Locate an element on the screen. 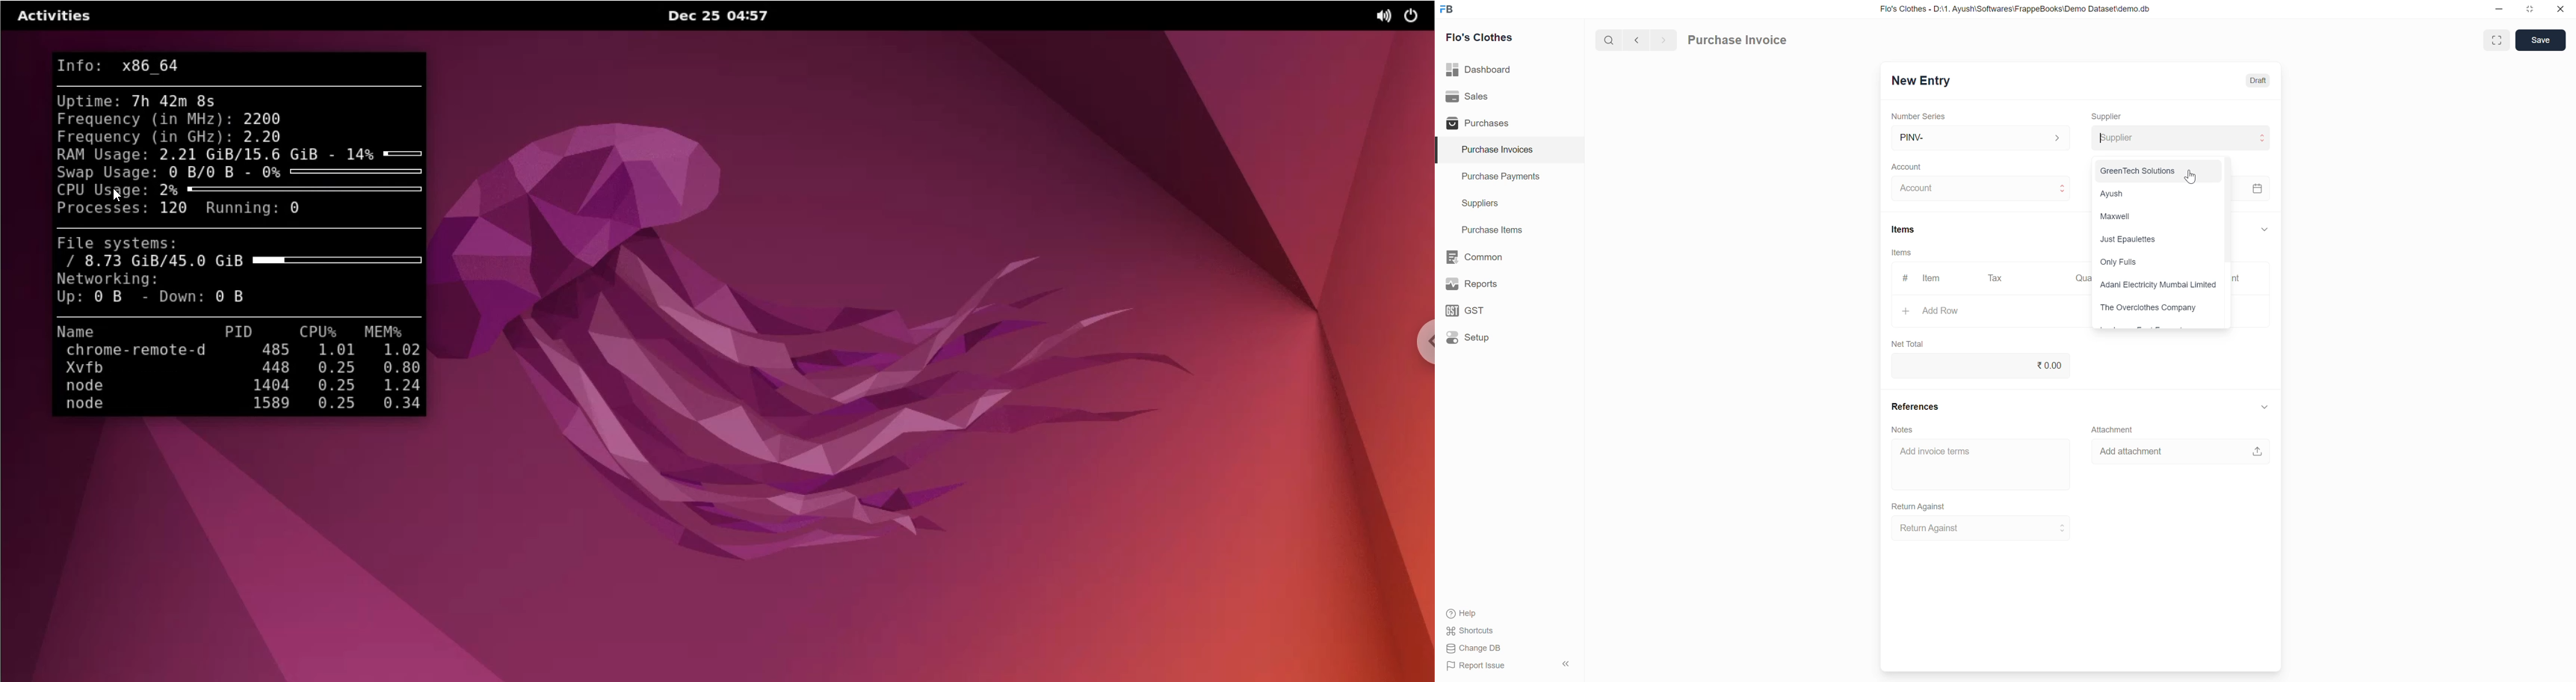 This screenshot has height=700, width=2576. Change DB is located at coordinates (1475, 649).